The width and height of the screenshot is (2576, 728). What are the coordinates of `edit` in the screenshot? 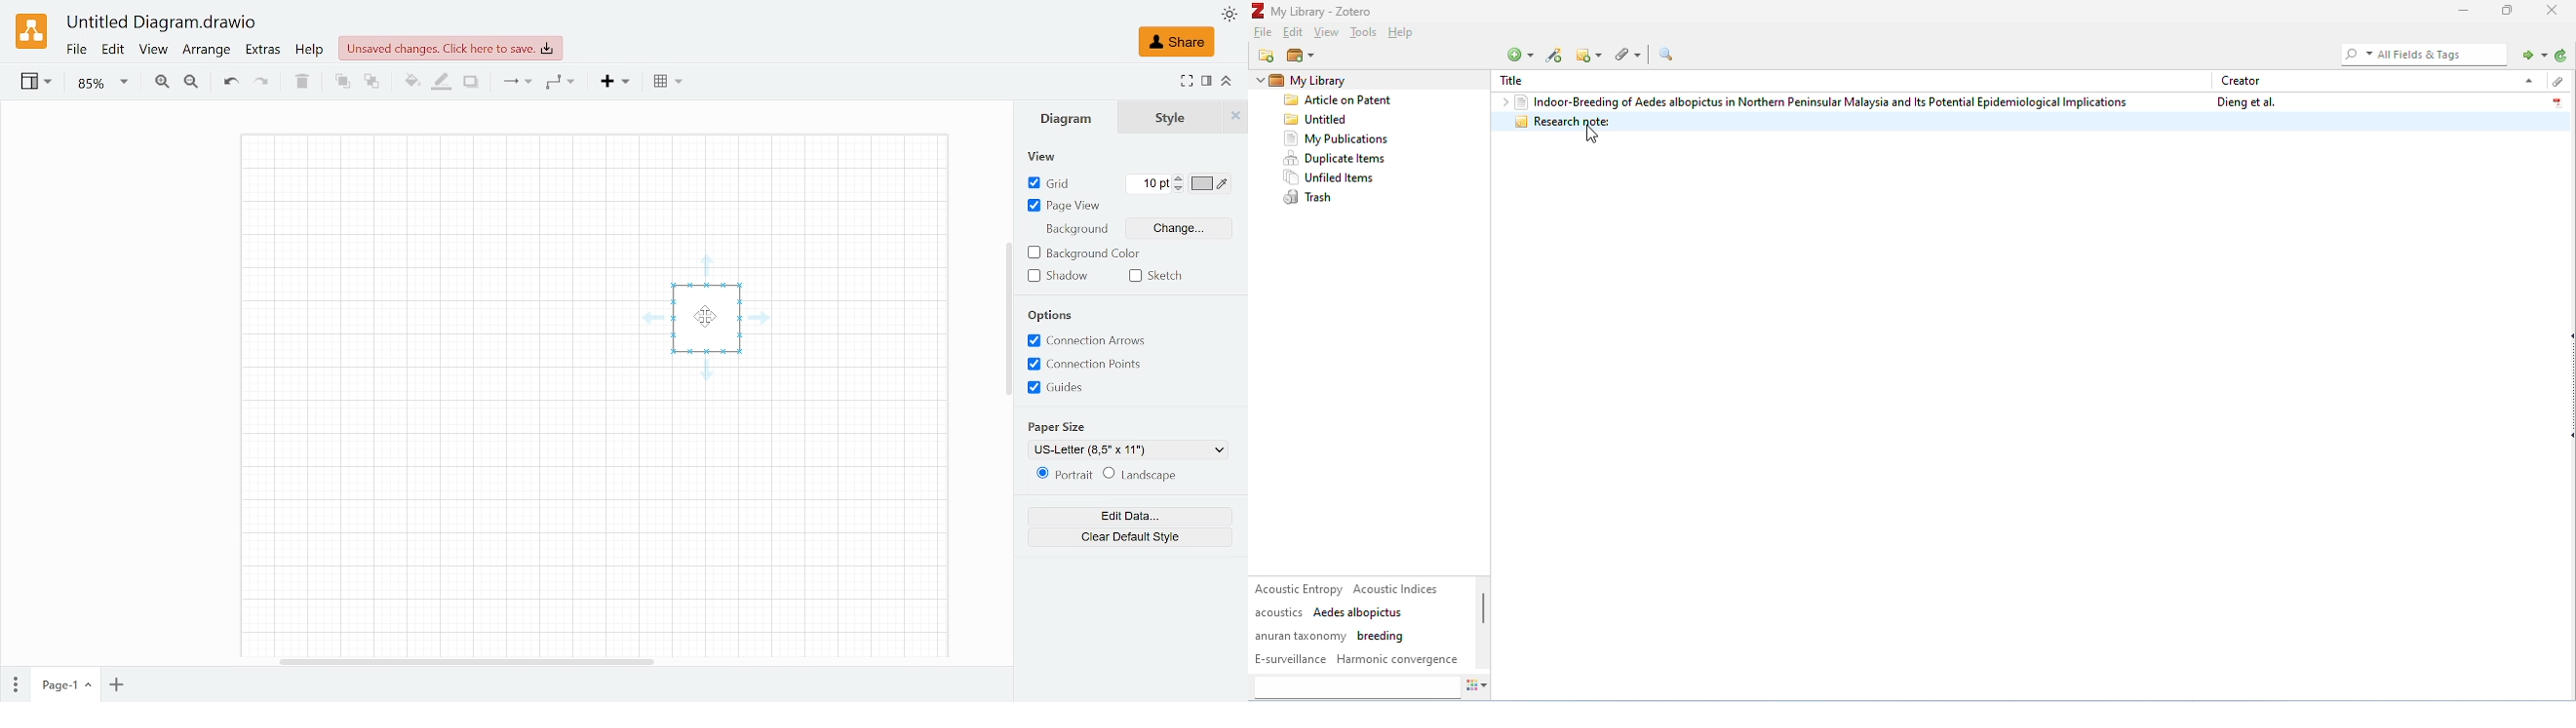 It's located at (1295, 33).